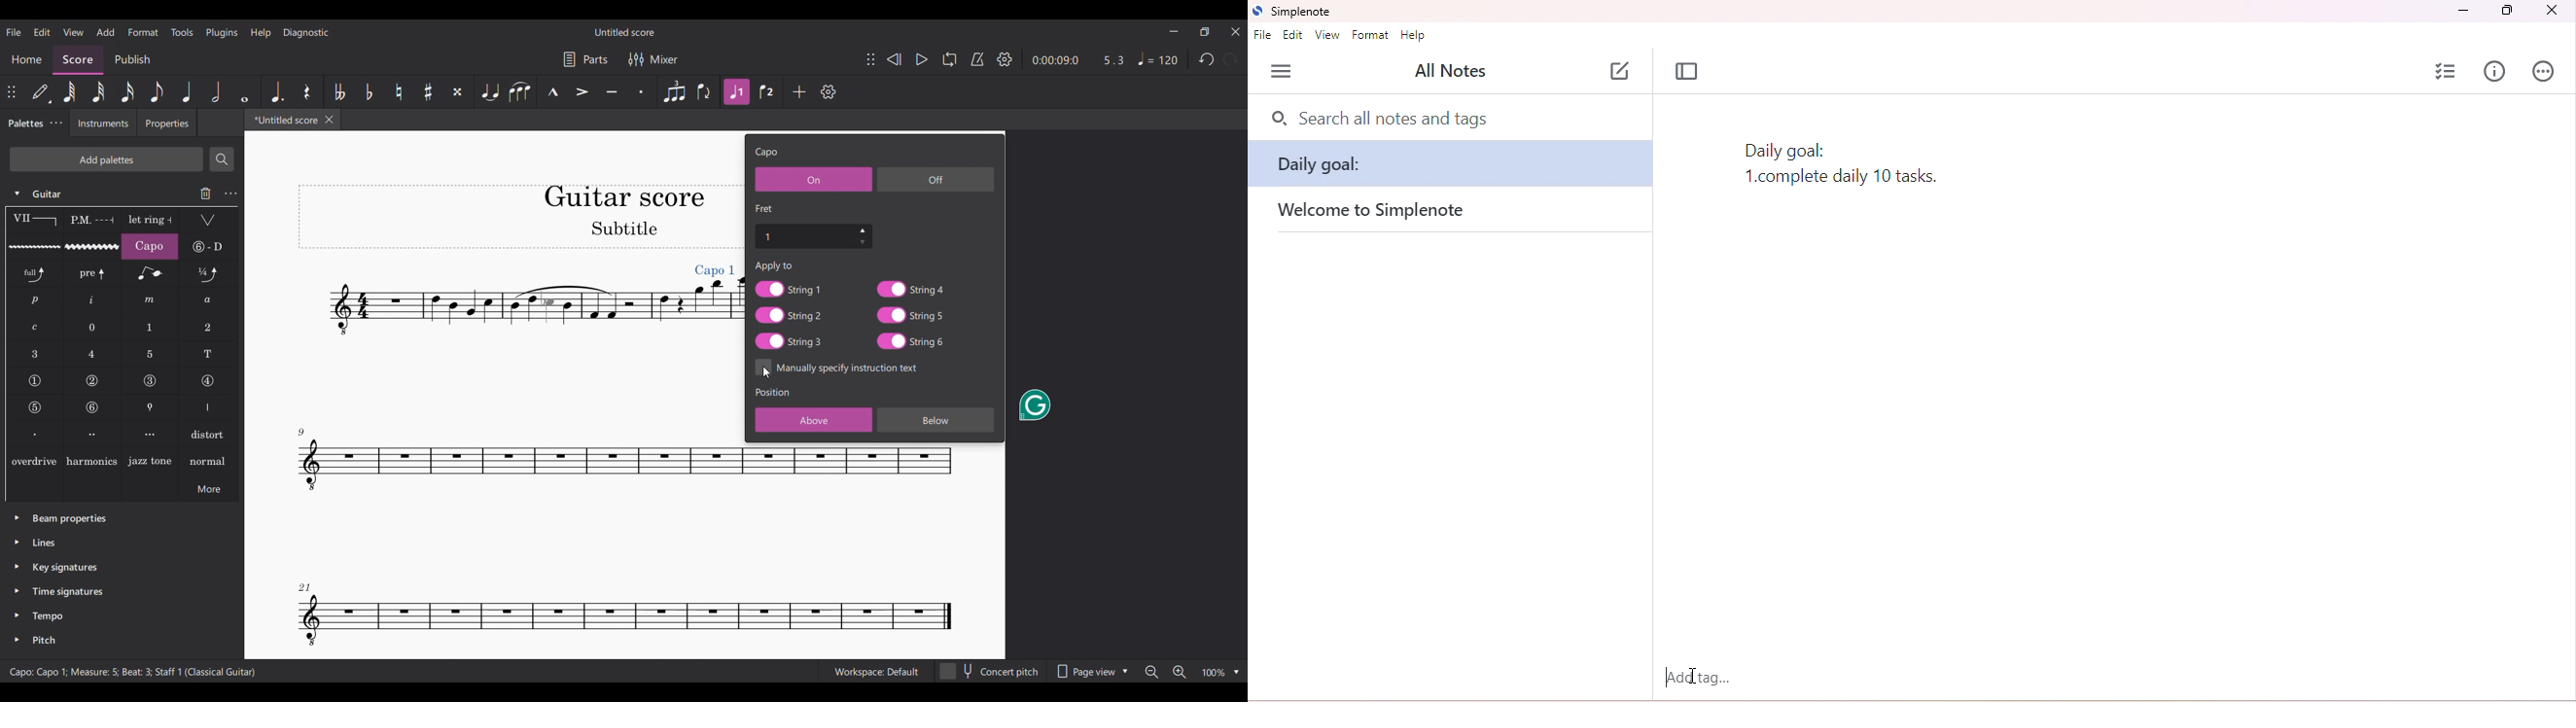  Describe the element at coordinates (612, 92) in the screenshot. I see `Tenuto` at that location.